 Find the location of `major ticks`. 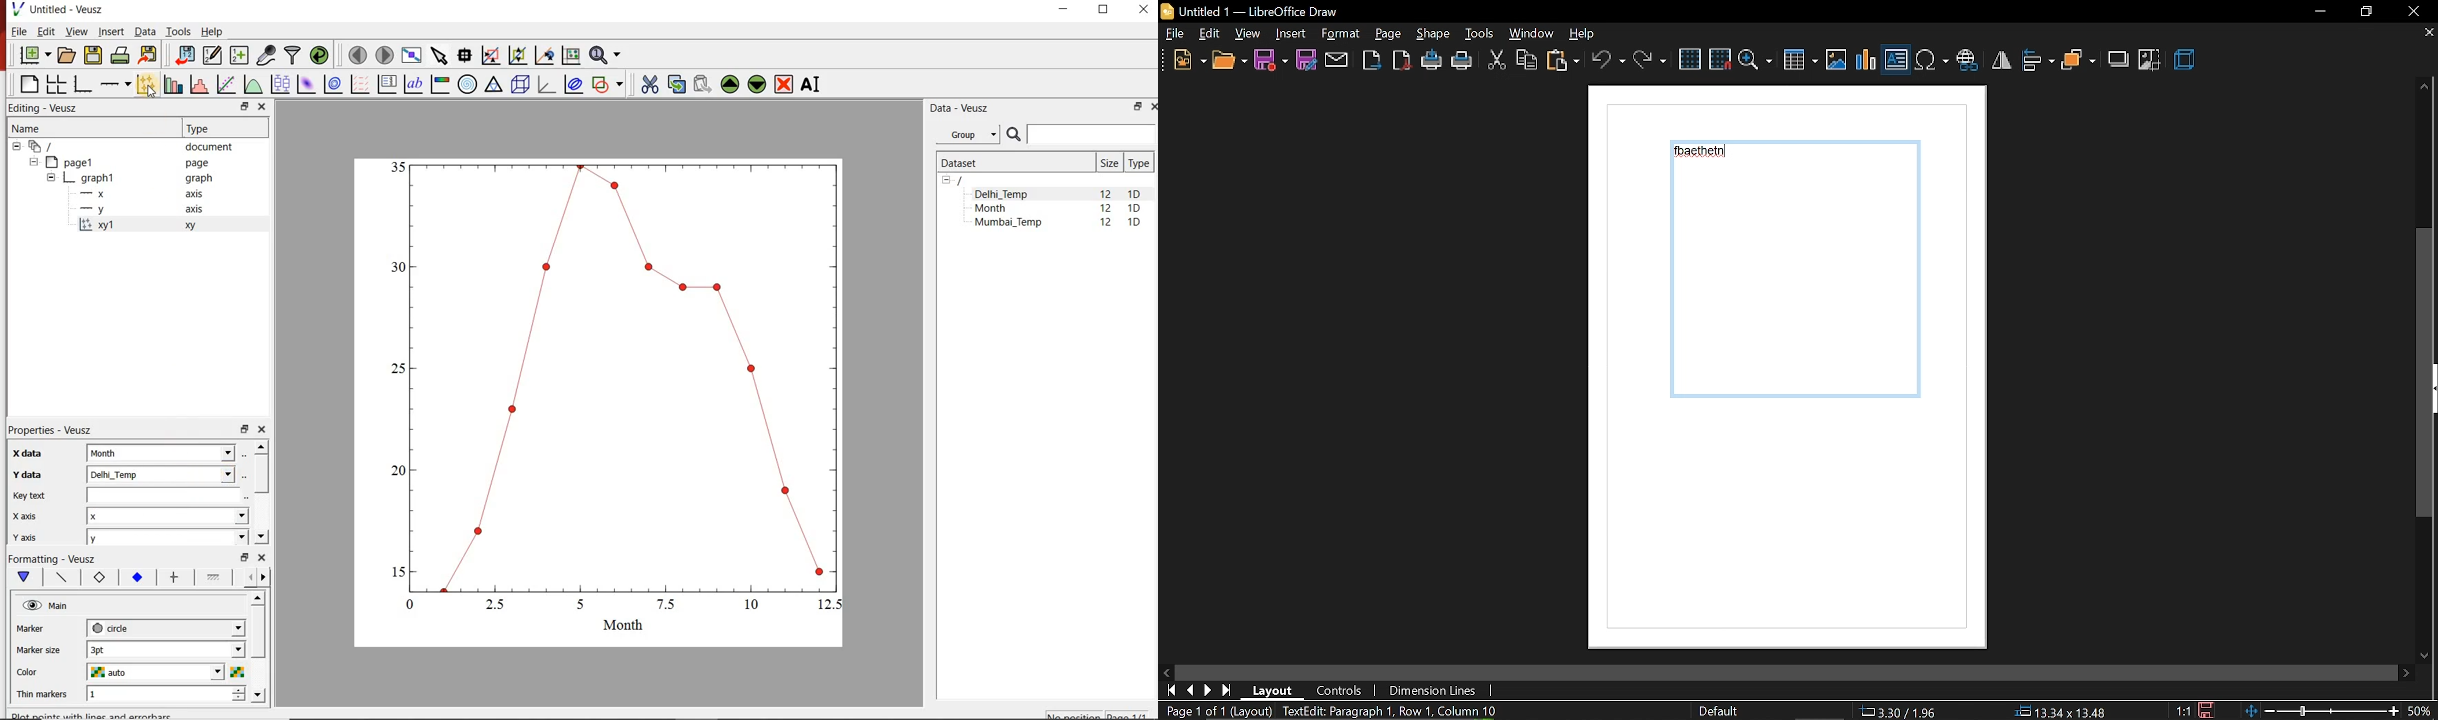

major ticks is located at coordinates (173, 577).